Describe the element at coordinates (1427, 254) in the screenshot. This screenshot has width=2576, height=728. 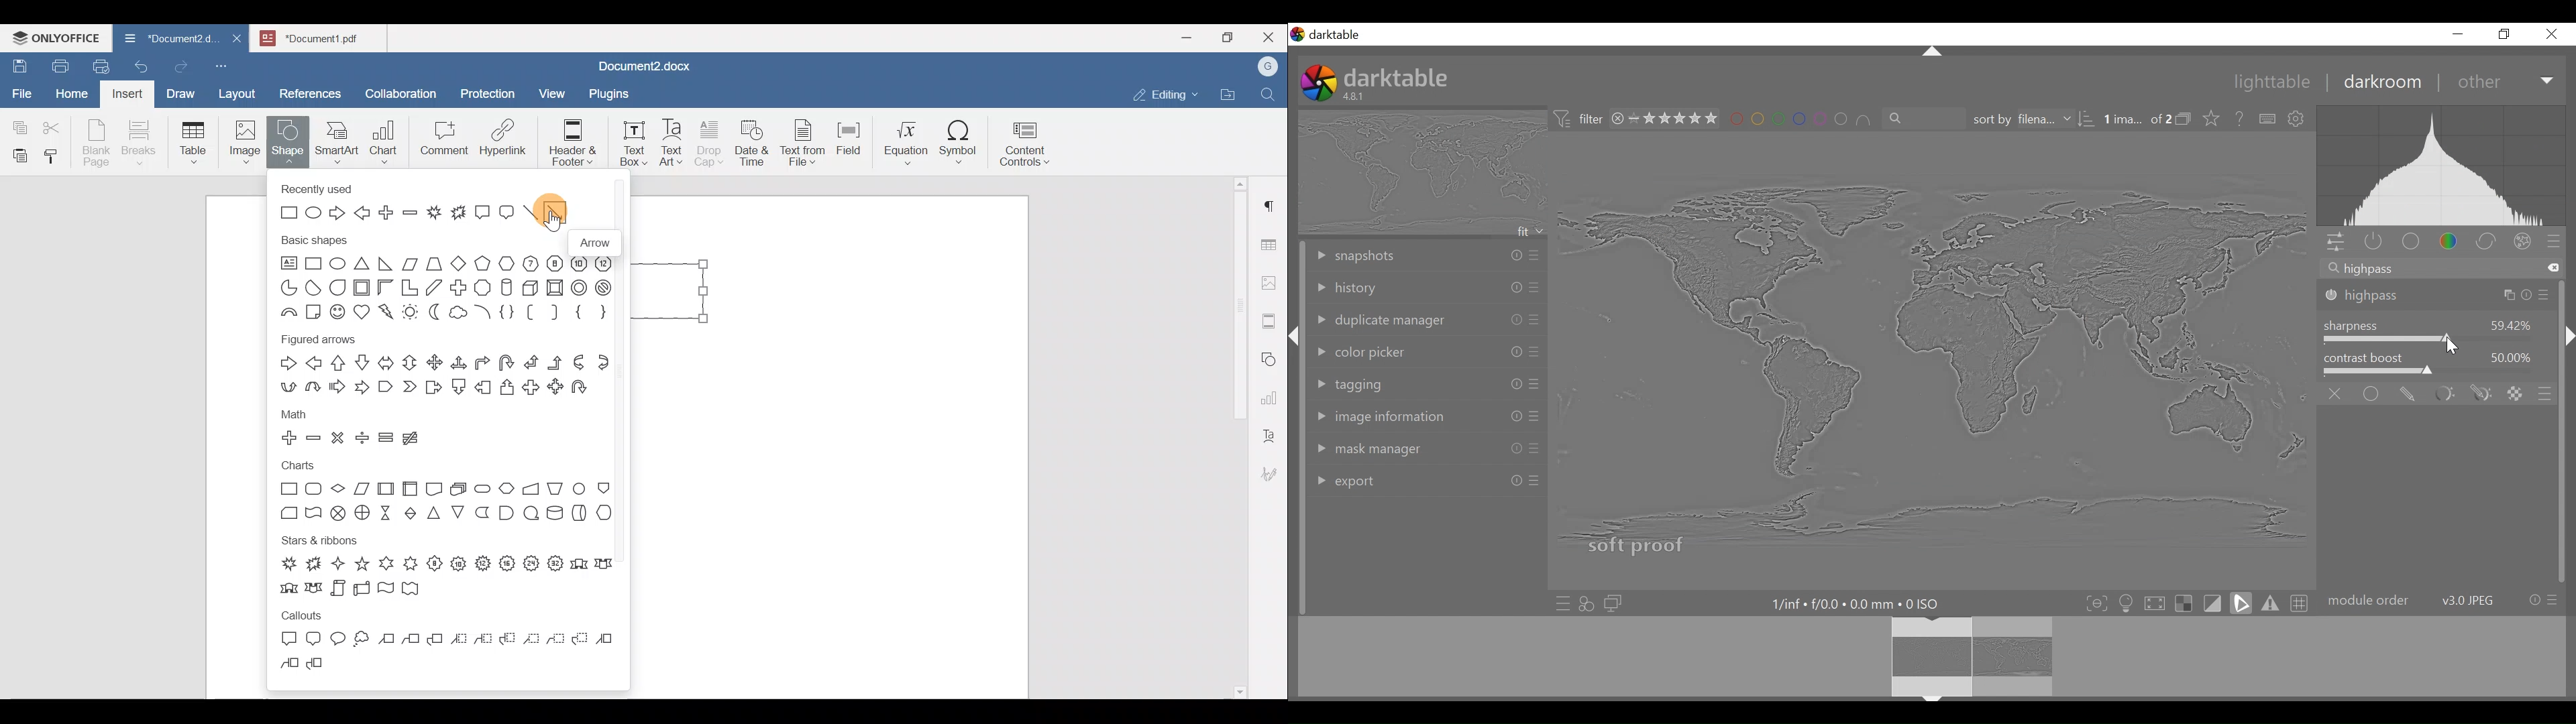
I see `snapshots` at that location.